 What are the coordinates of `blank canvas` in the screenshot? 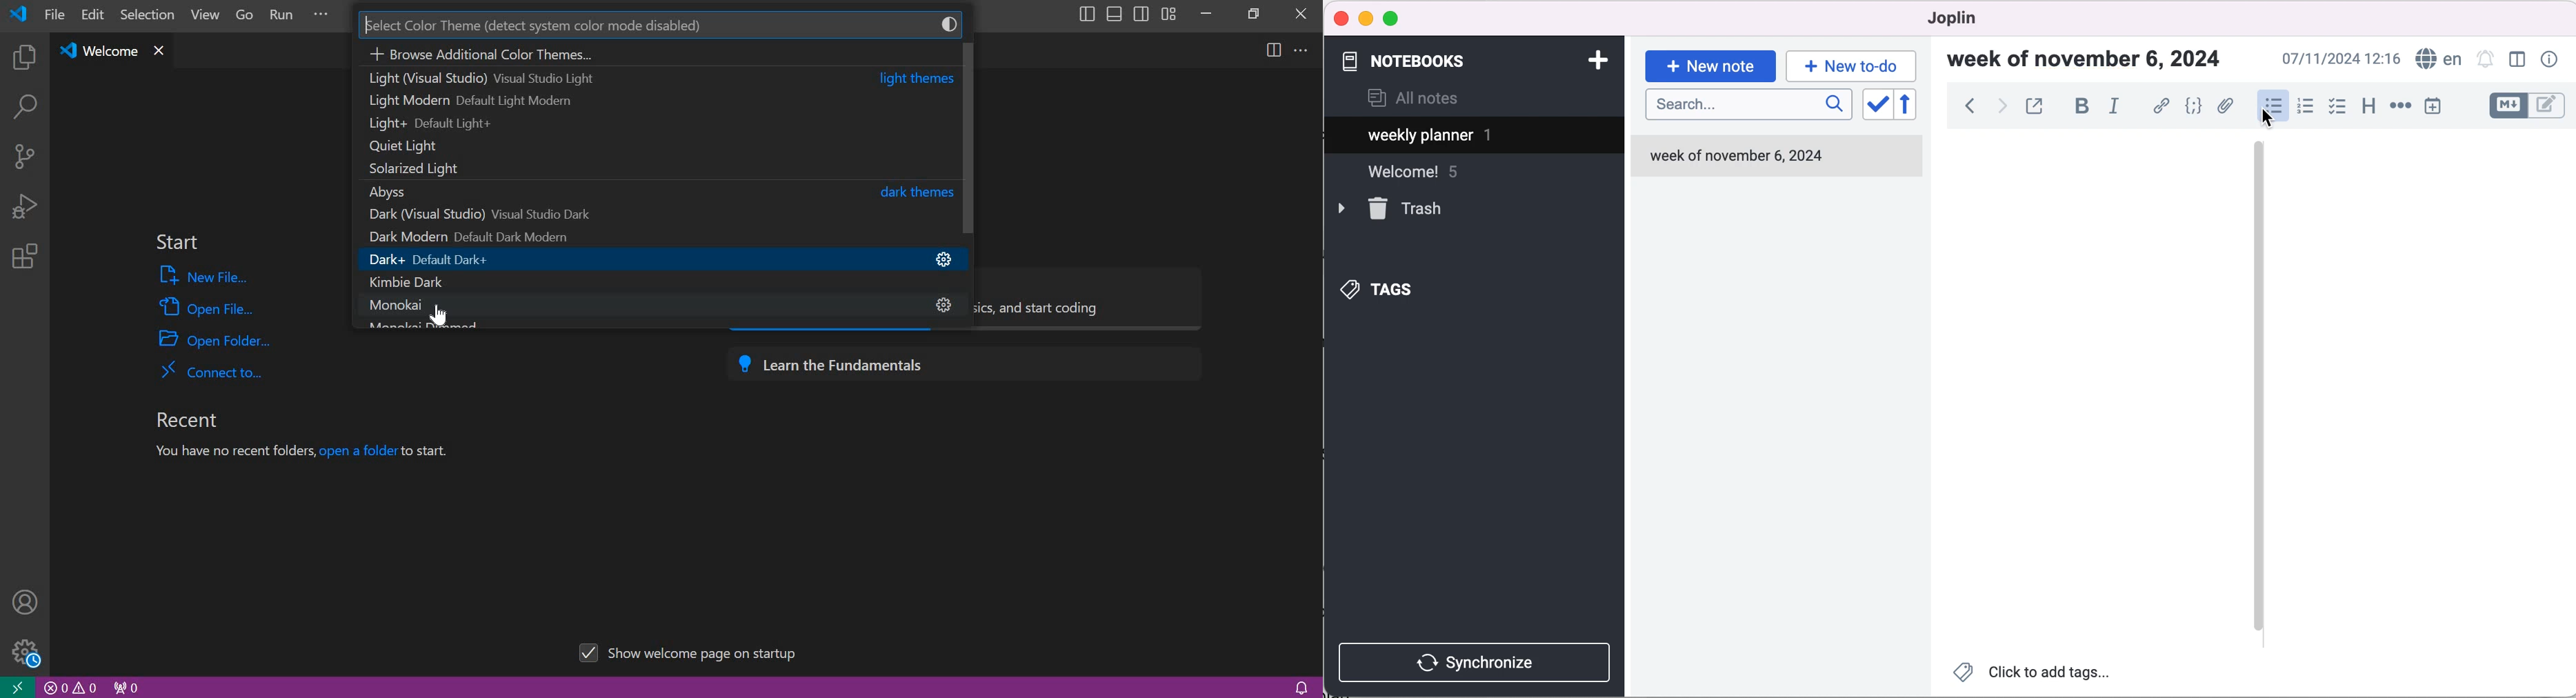 It's located at (2423, 389).